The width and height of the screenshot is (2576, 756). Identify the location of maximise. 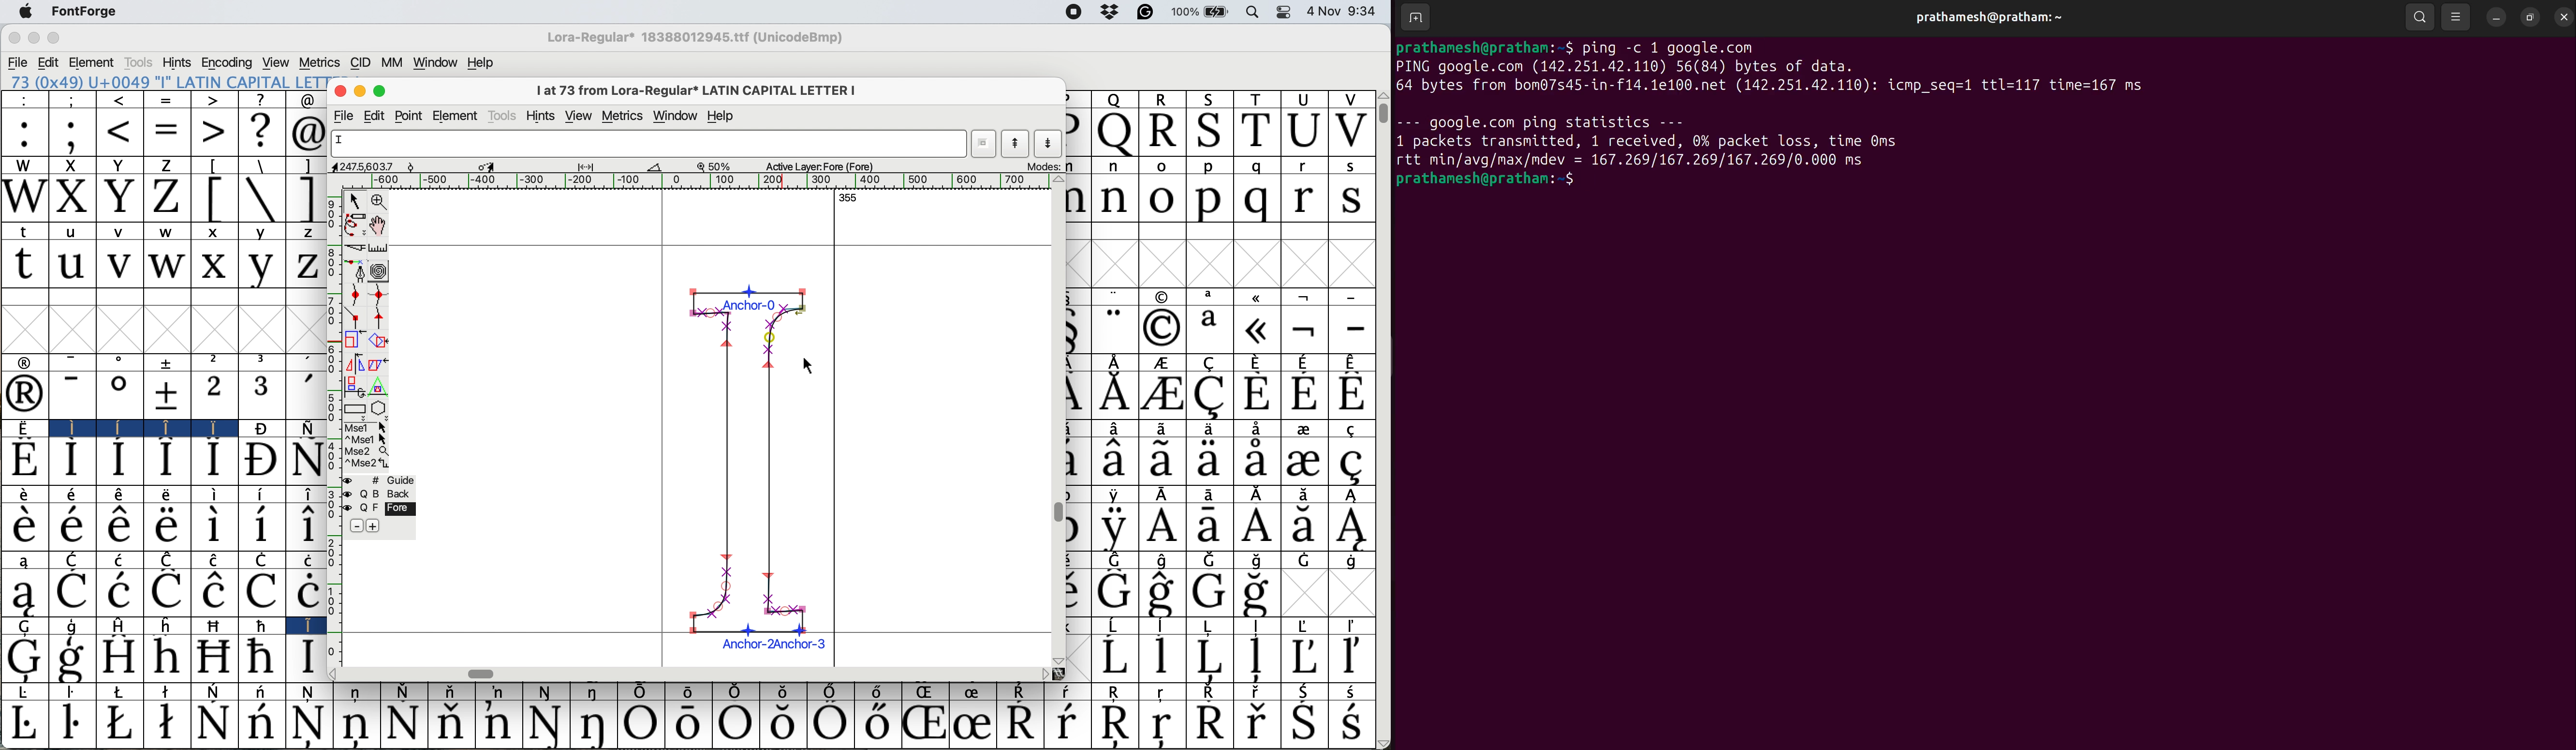
(379, 90).